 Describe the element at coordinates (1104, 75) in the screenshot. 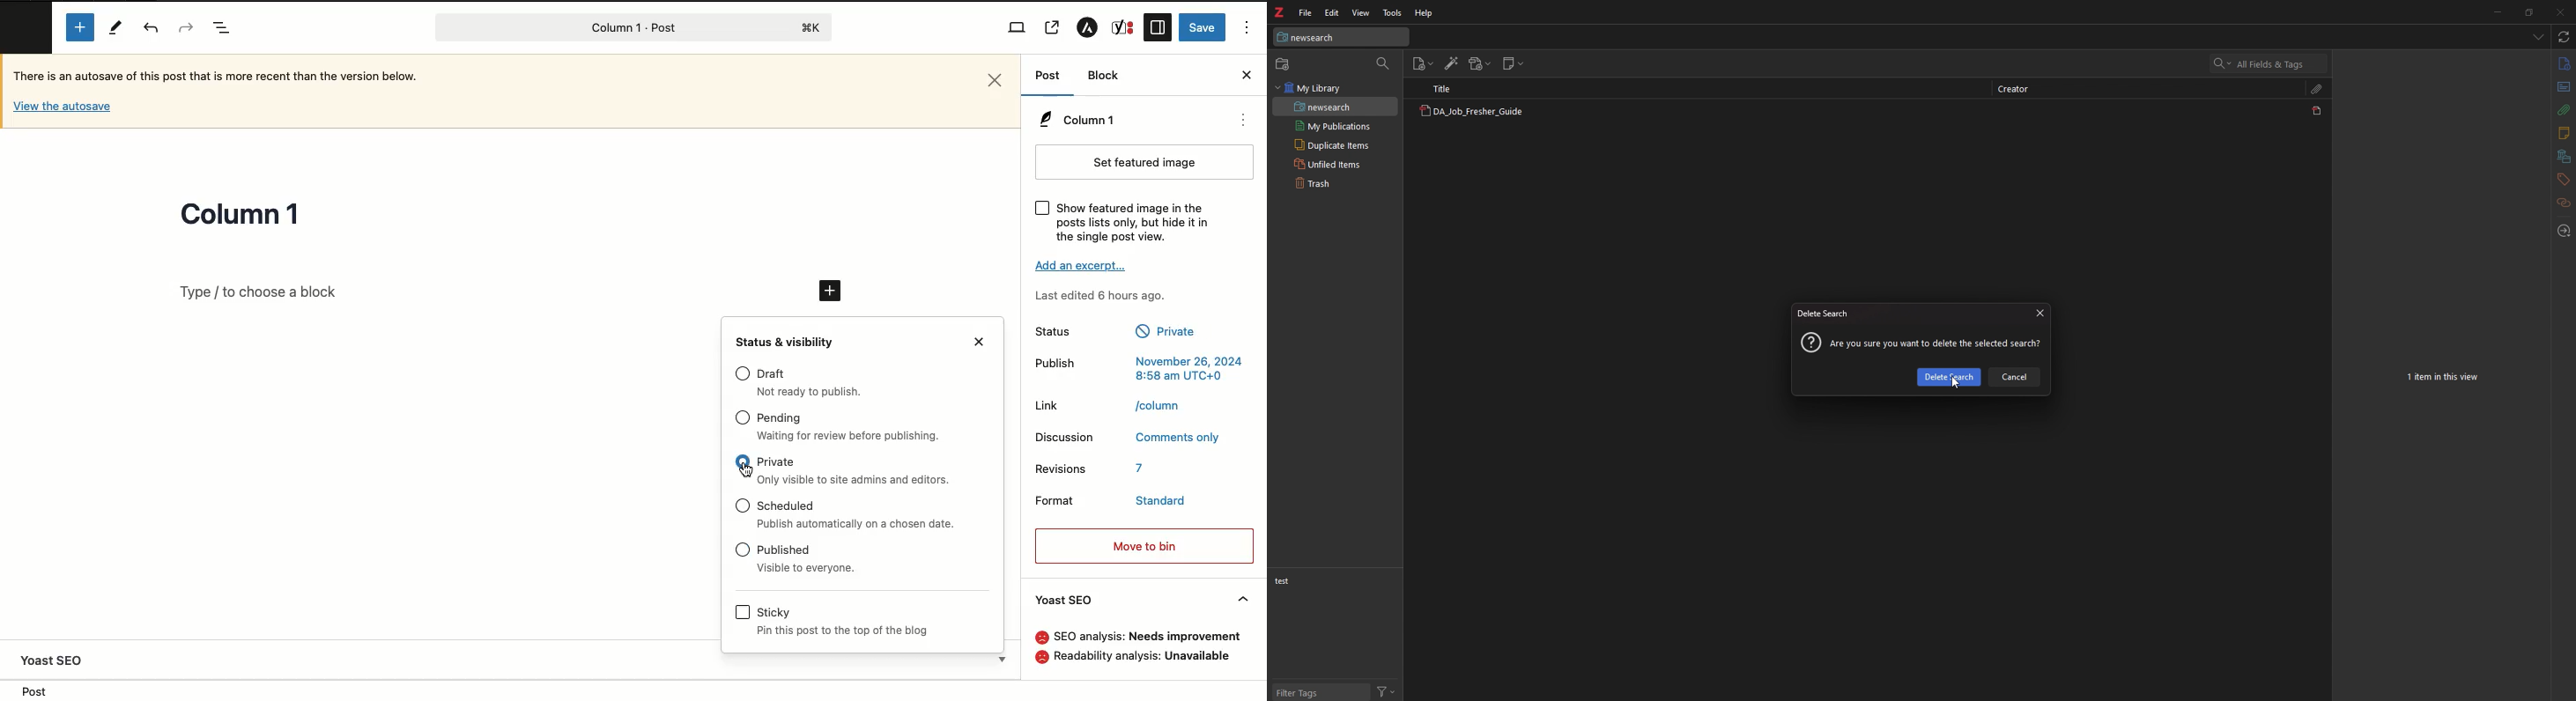

I see `Block` at that location.